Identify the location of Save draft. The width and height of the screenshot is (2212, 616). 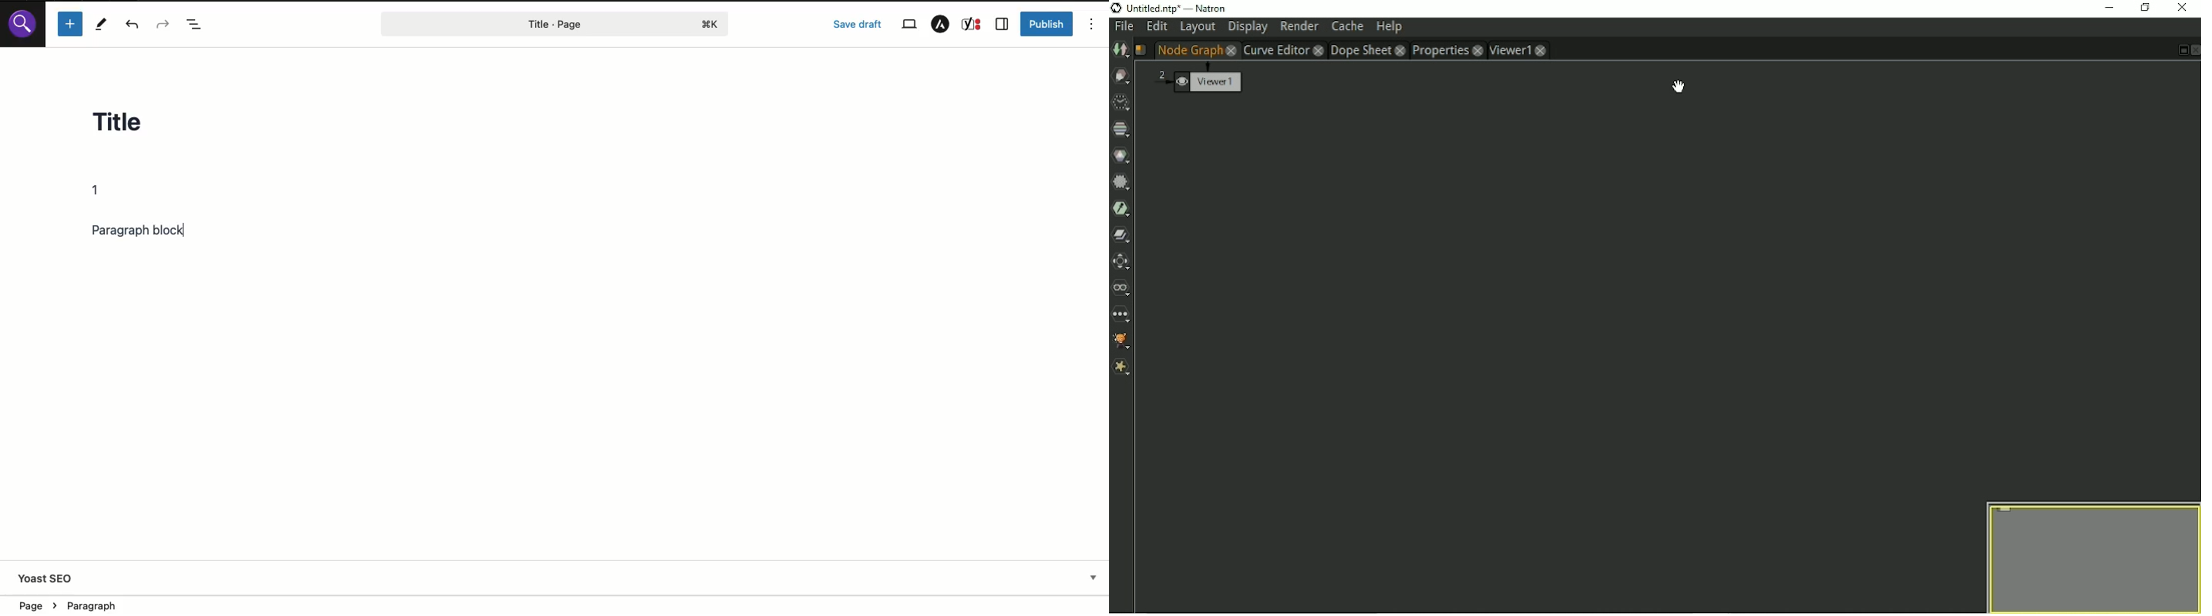
(858, 24).